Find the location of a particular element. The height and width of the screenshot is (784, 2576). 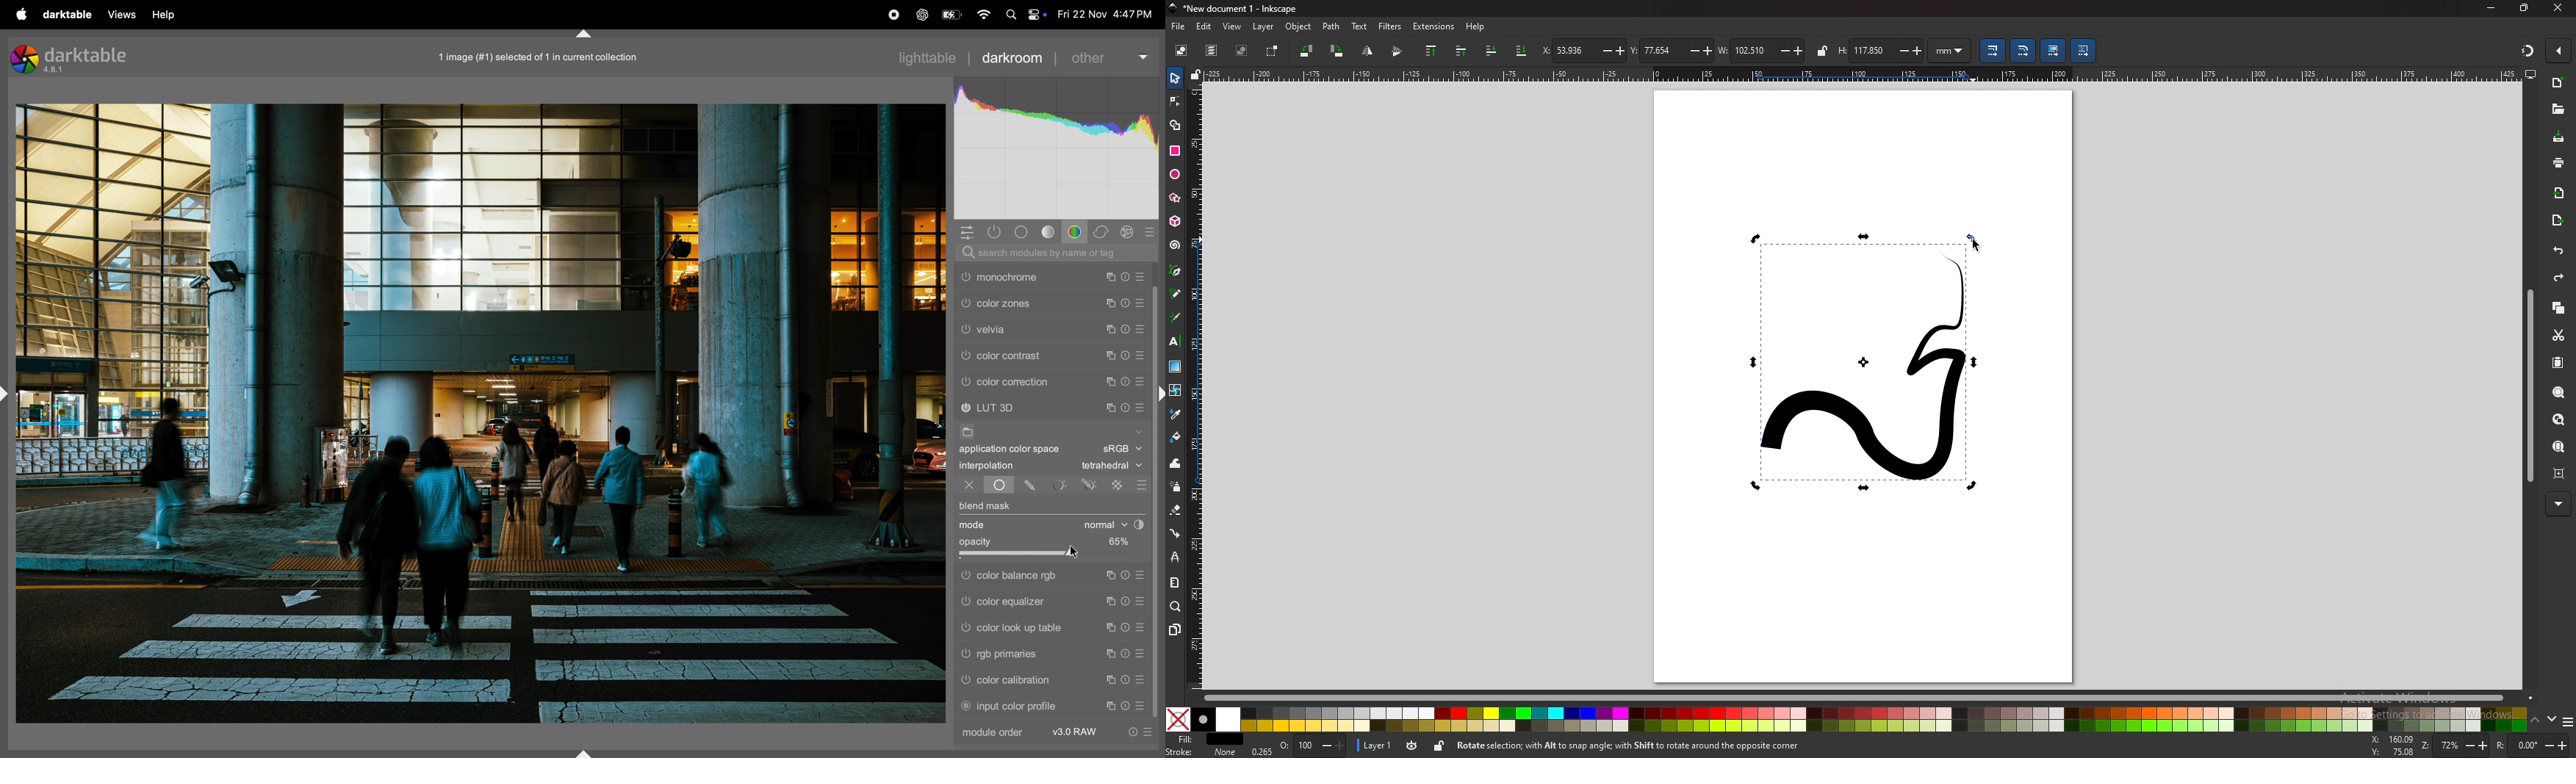

ROTATION is located at coordinates (2535, 746).